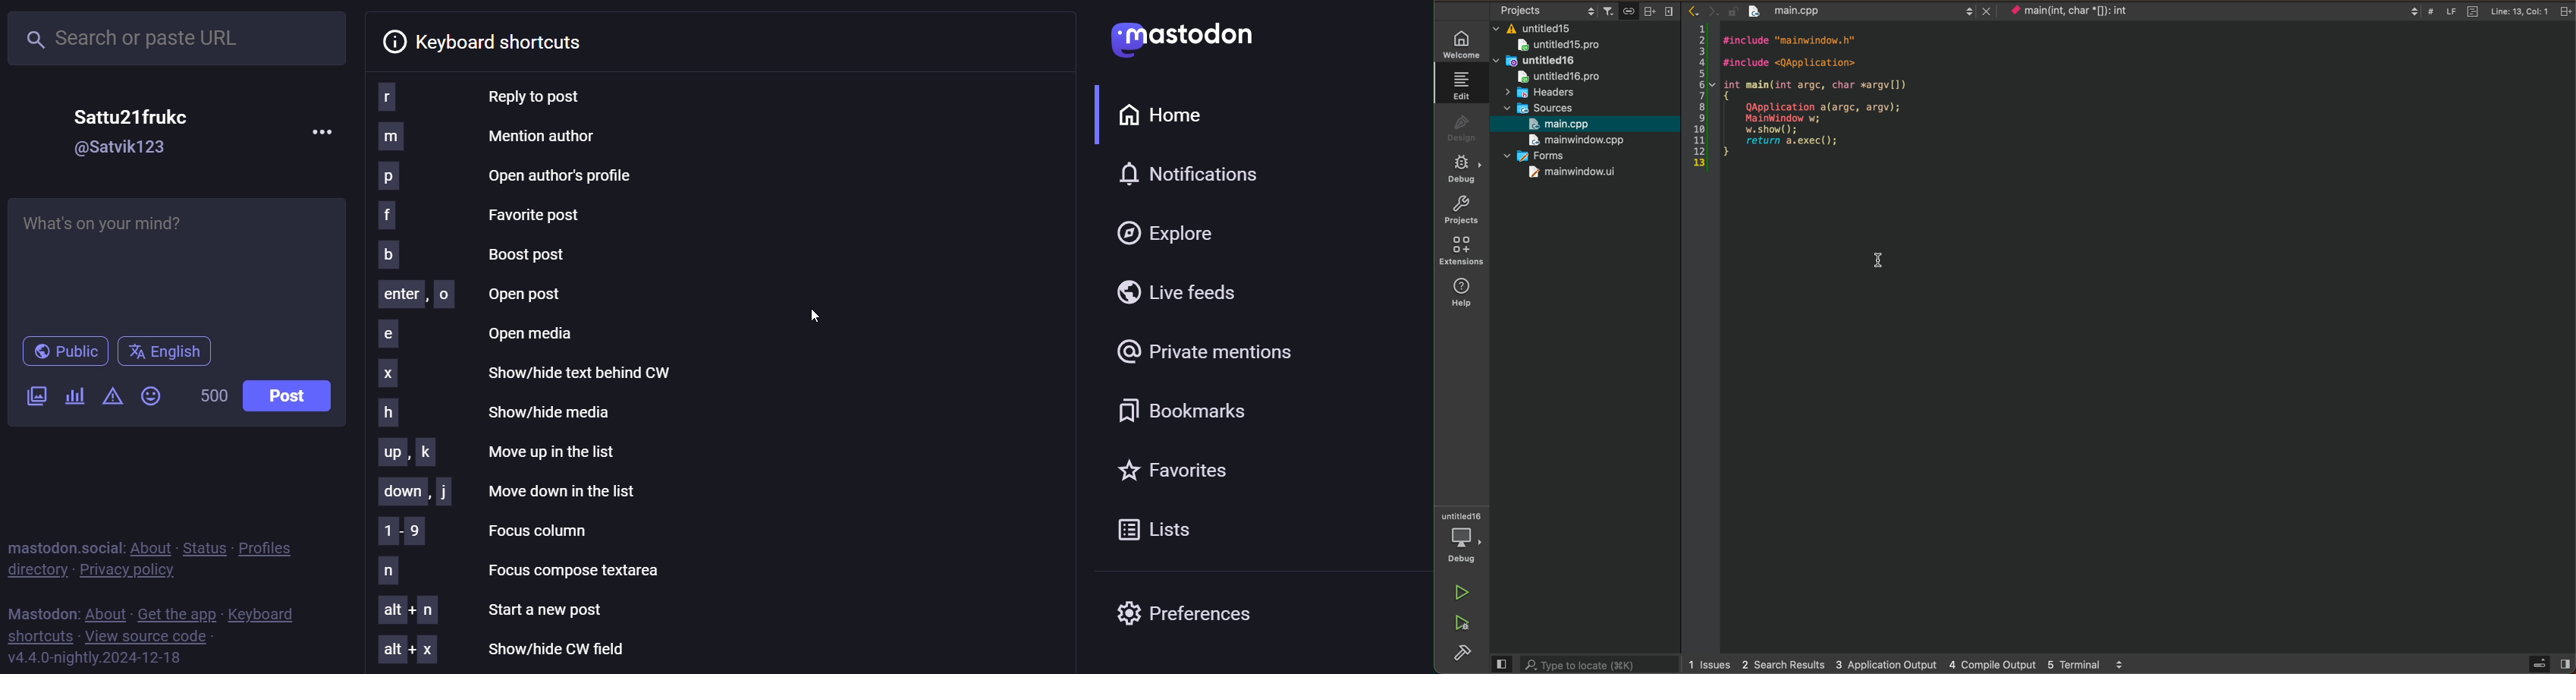 The image size is (2576, 700). What do you see at coordinates (1463, 168) in the screenshot?
I see `debug` at bounding box center [1463, 168].